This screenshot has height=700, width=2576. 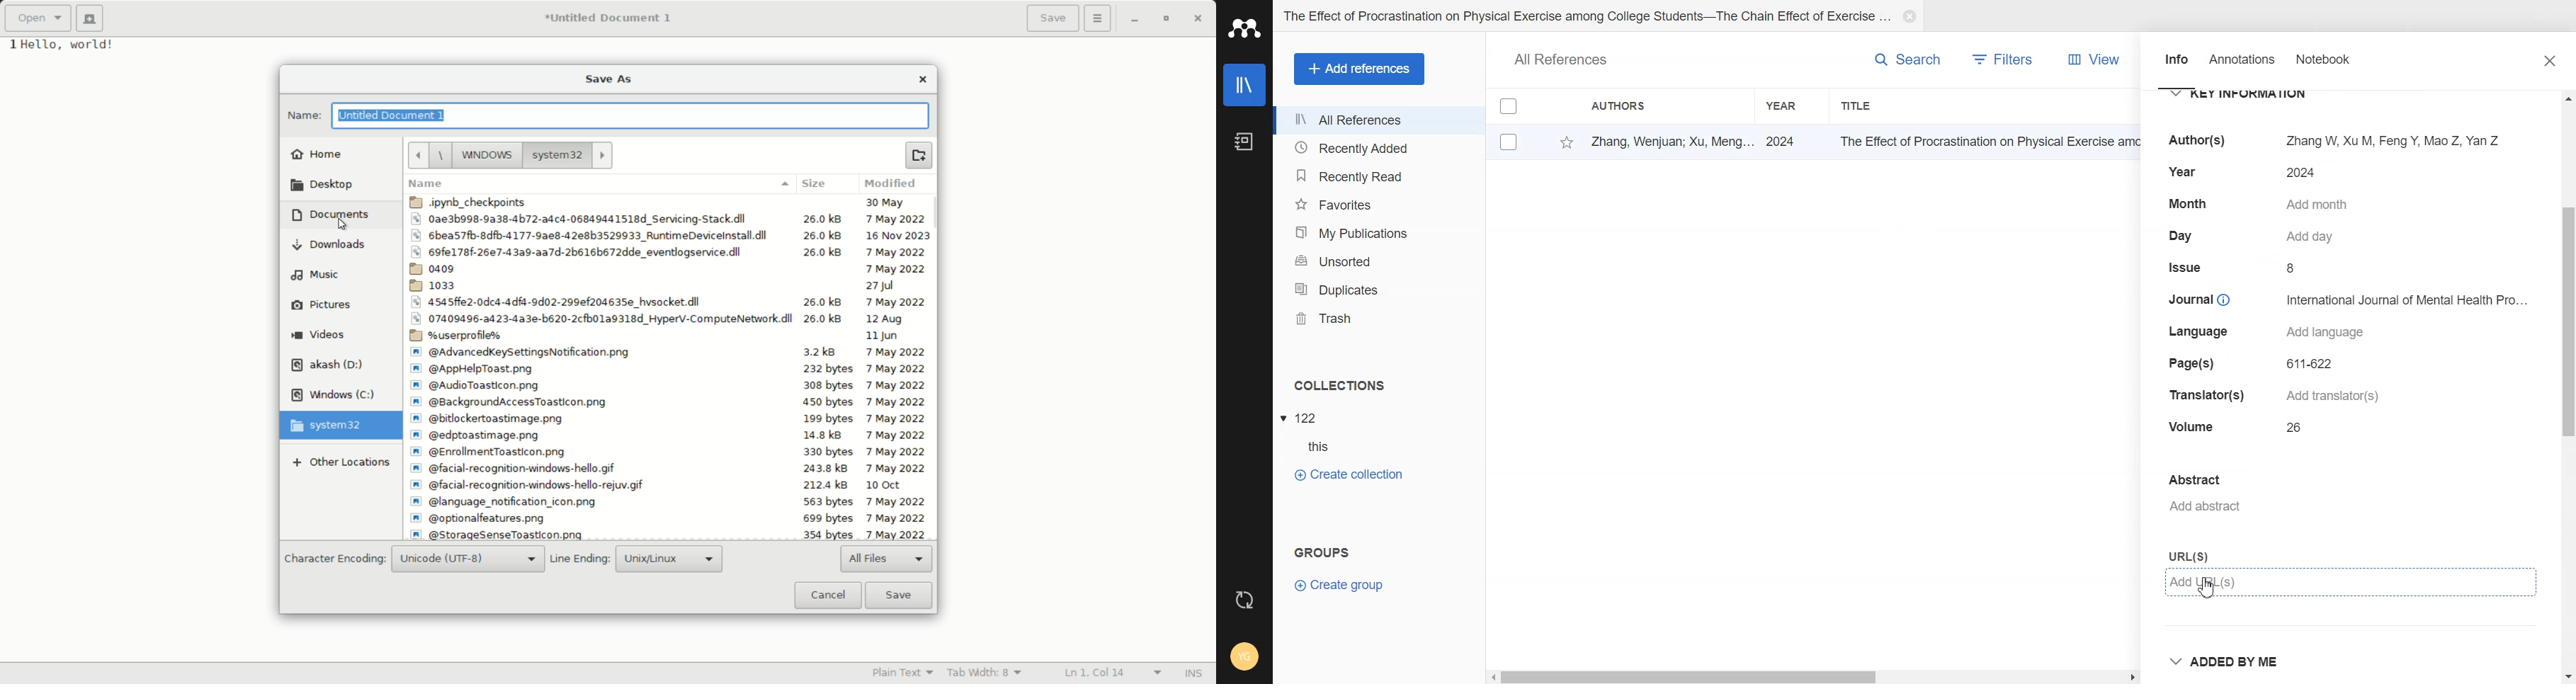 I want to click on maximize or restore, so click(x=1170, y=20).